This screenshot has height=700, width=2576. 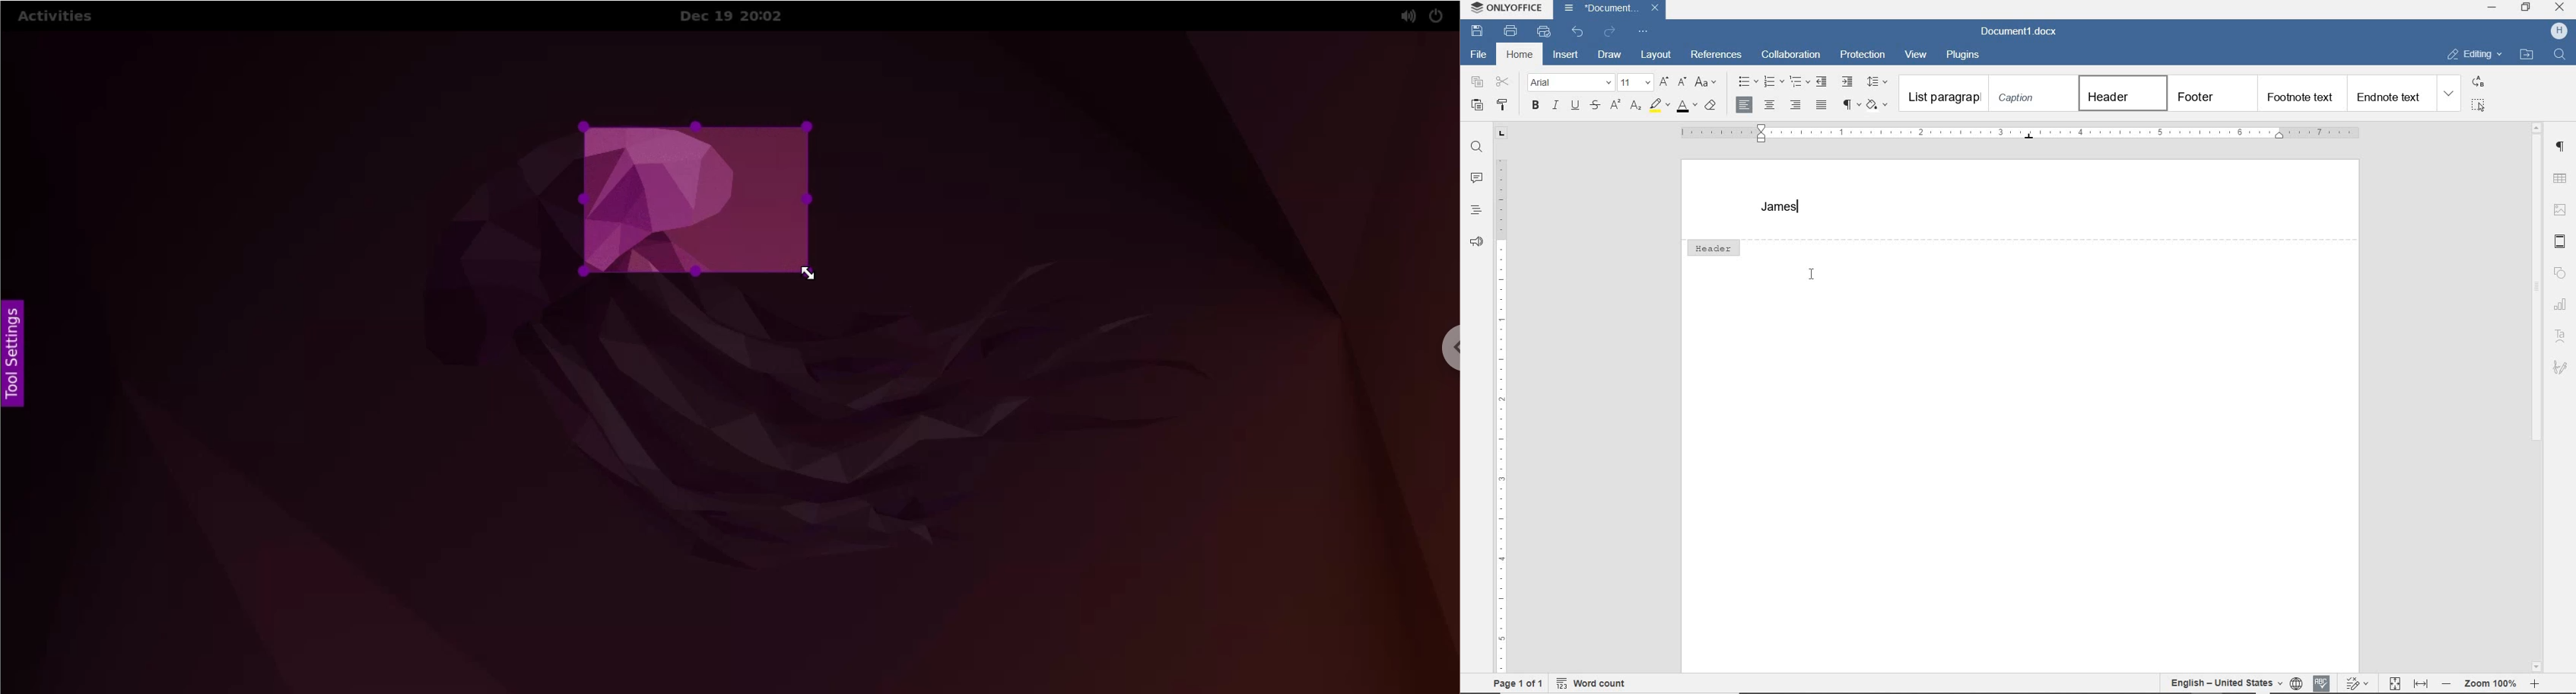 I want to click on FIND, so click(x=2559, y=56).